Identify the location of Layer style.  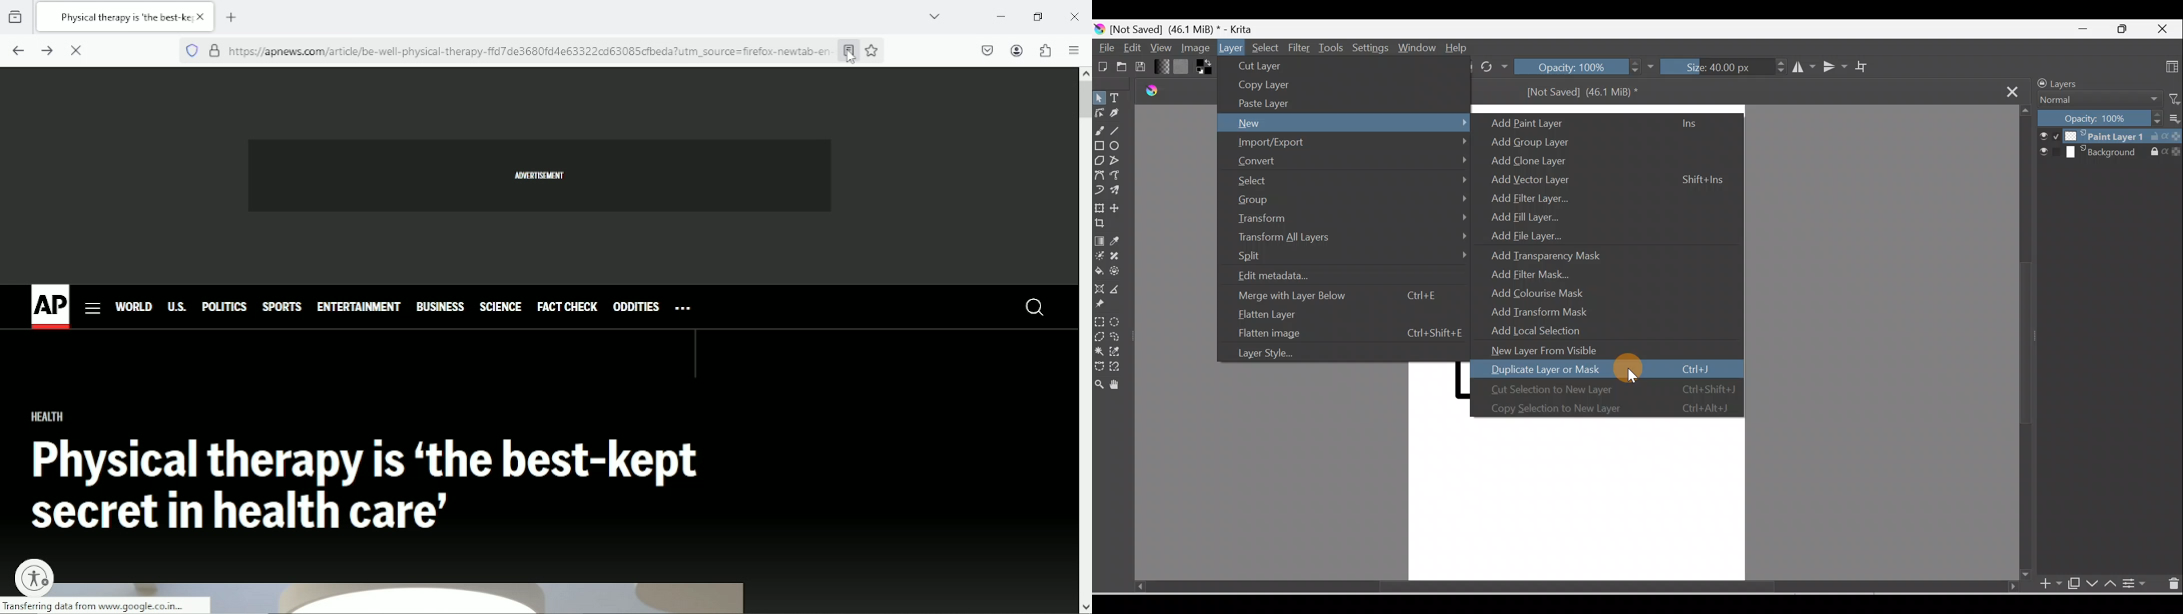
(1278, 355).